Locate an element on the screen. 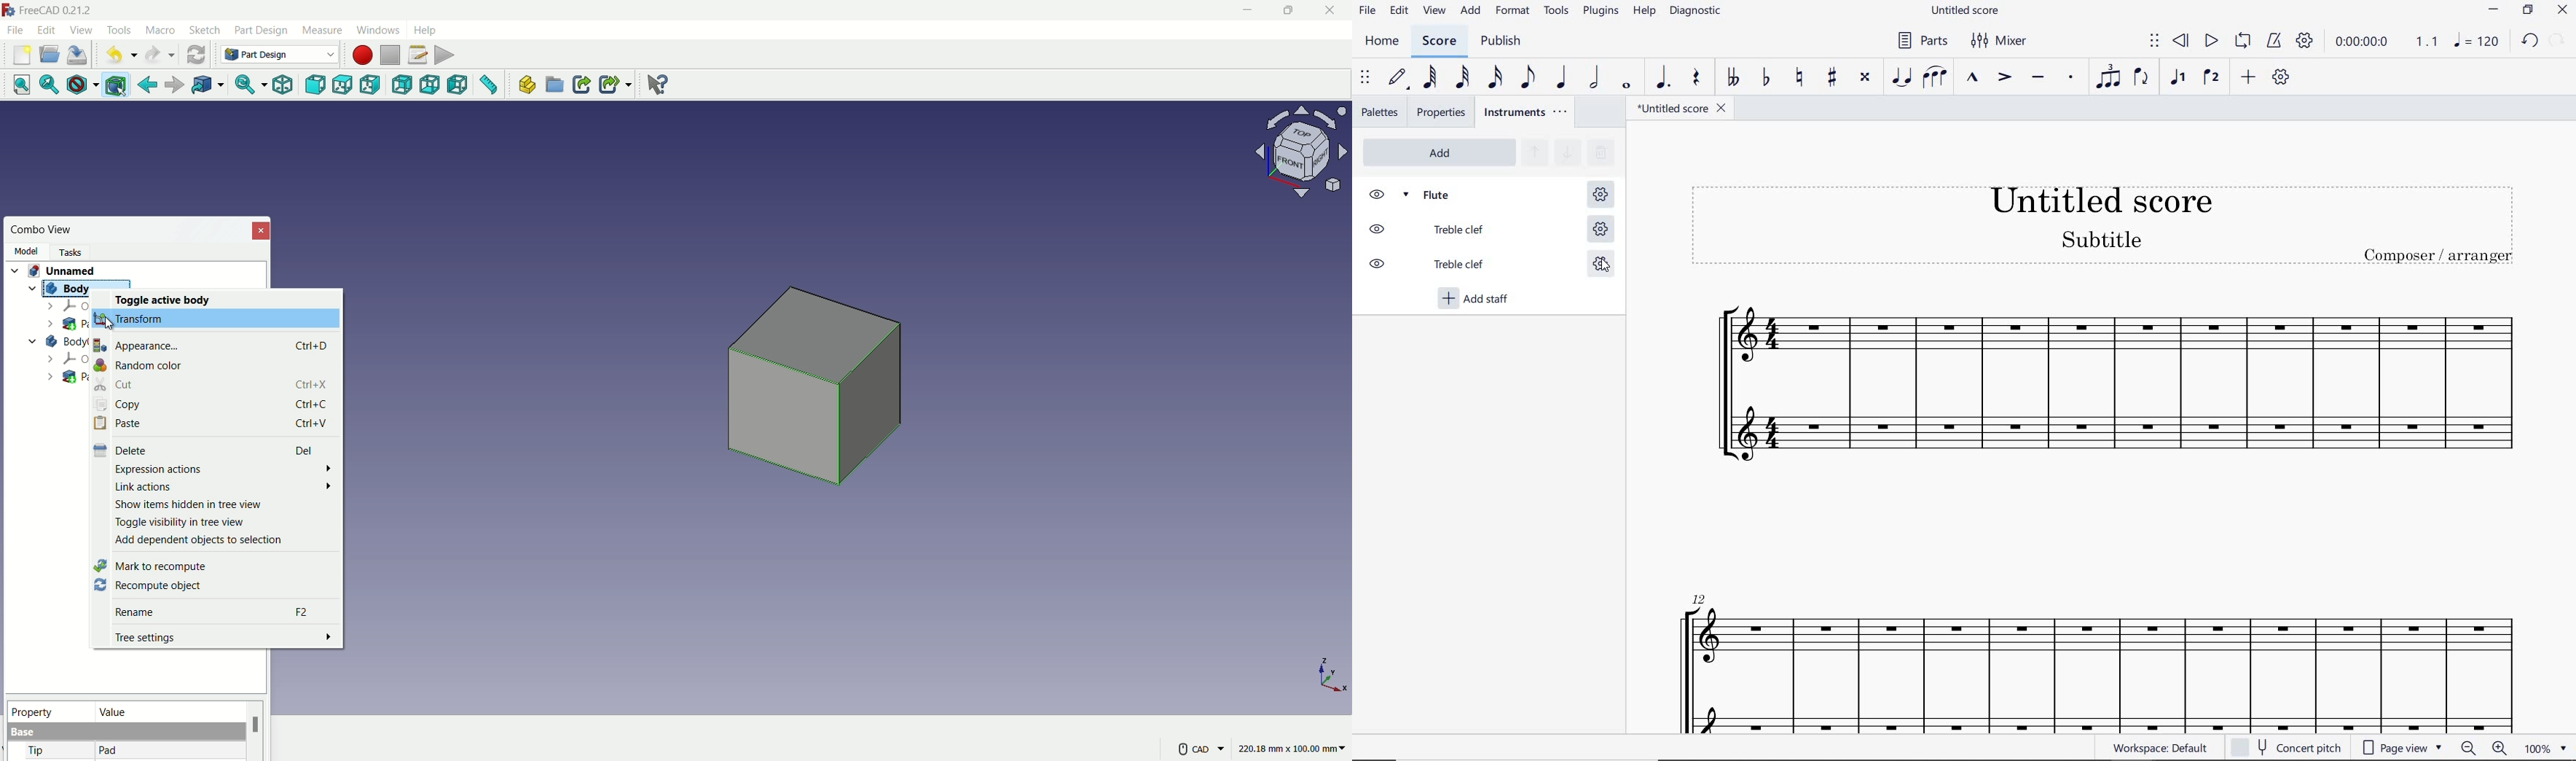  TUPLET is located at coordinates (2104, 78).